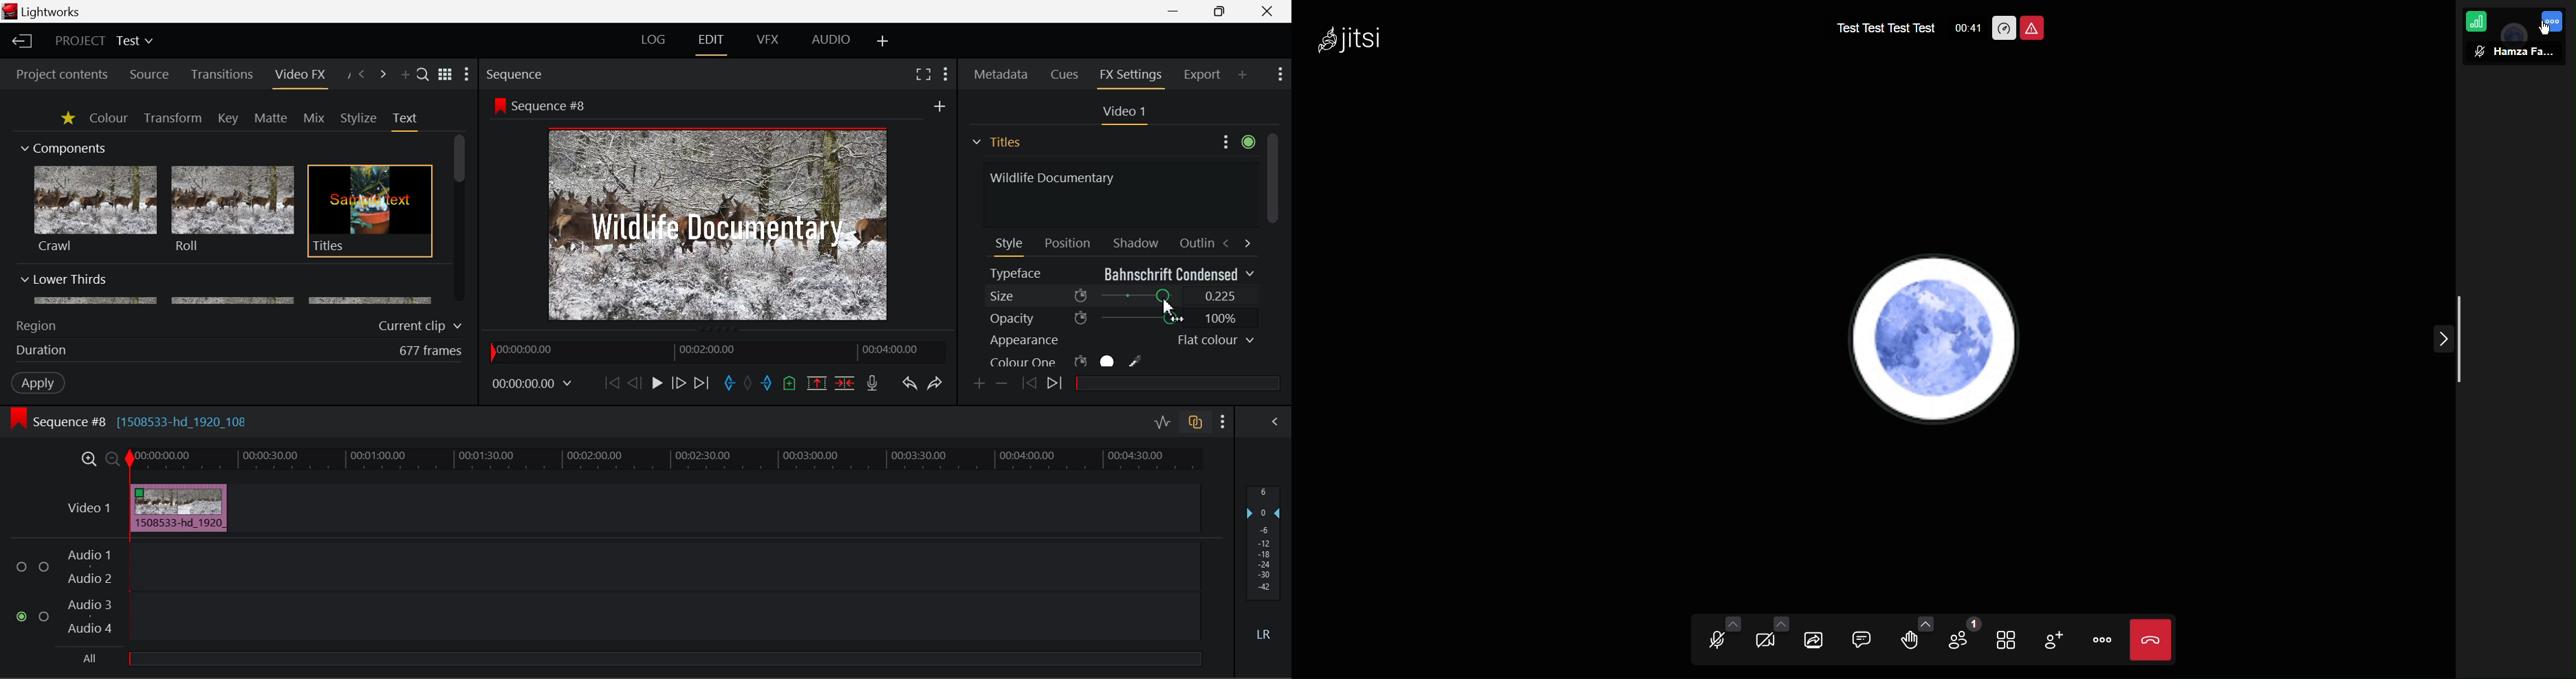  What do you see at coordinates (174, 119) in the screenshot?
I see `Transform` at bounding box center [174, 119].